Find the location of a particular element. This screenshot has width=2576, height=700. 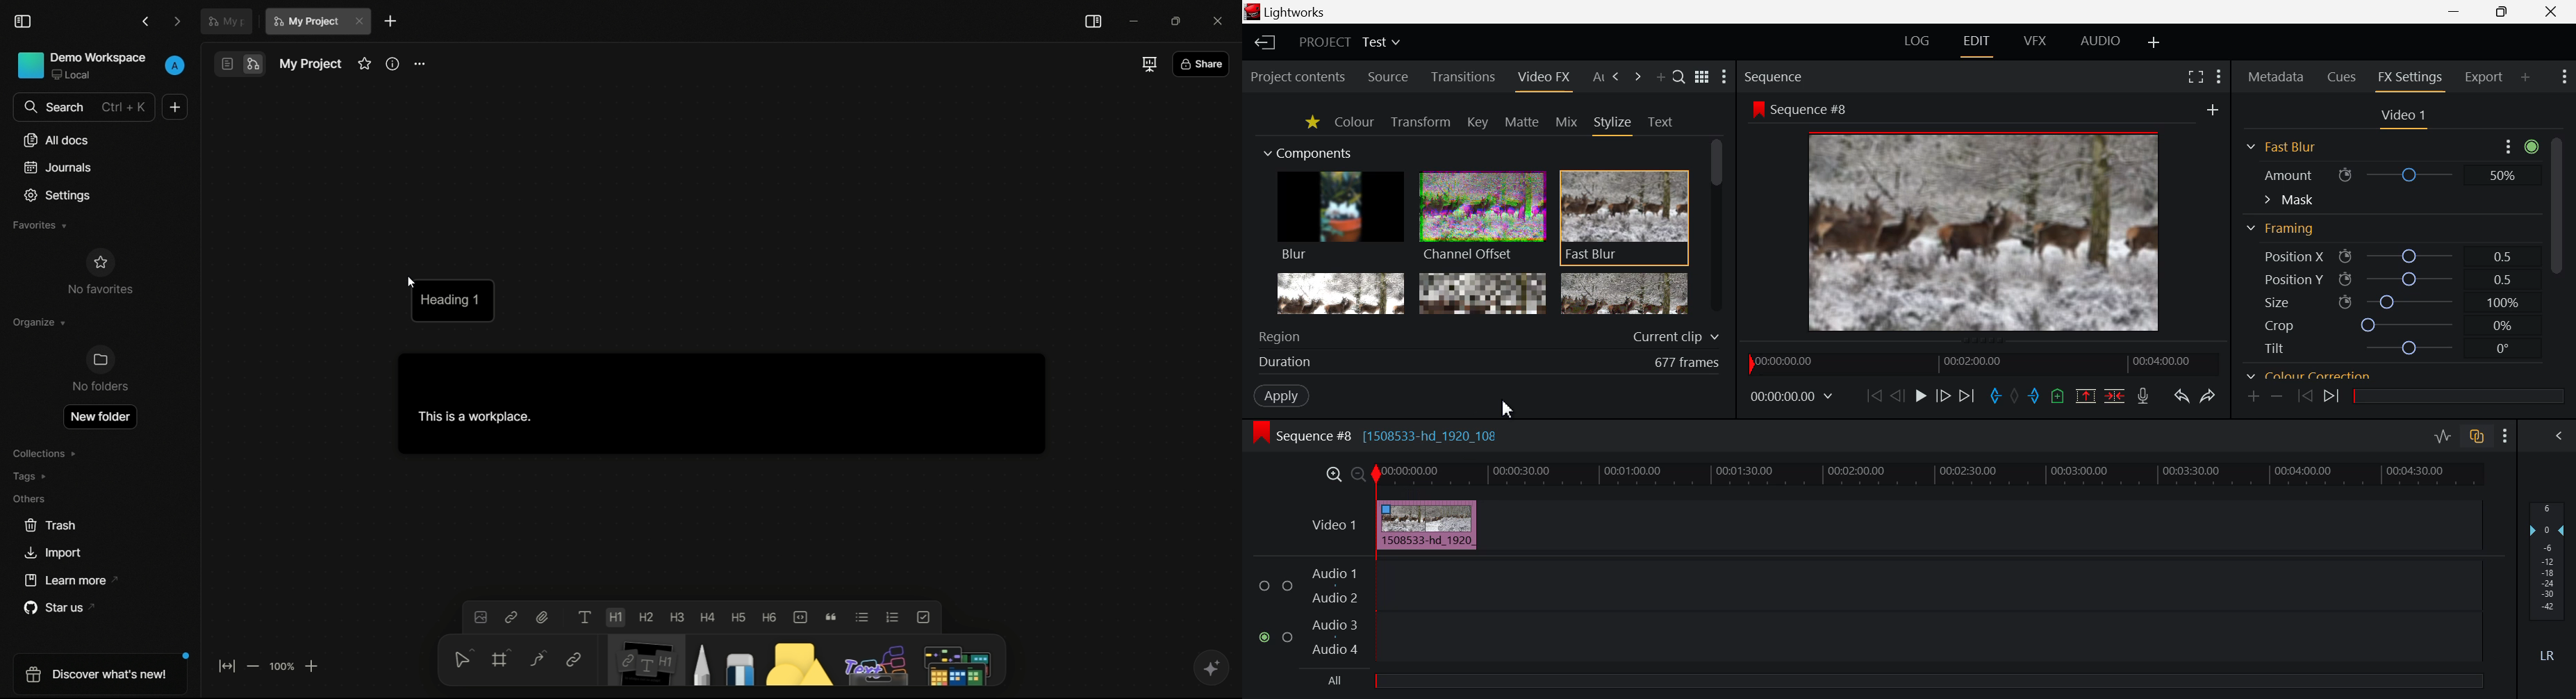

eraser is located at coordinates (736, 660).